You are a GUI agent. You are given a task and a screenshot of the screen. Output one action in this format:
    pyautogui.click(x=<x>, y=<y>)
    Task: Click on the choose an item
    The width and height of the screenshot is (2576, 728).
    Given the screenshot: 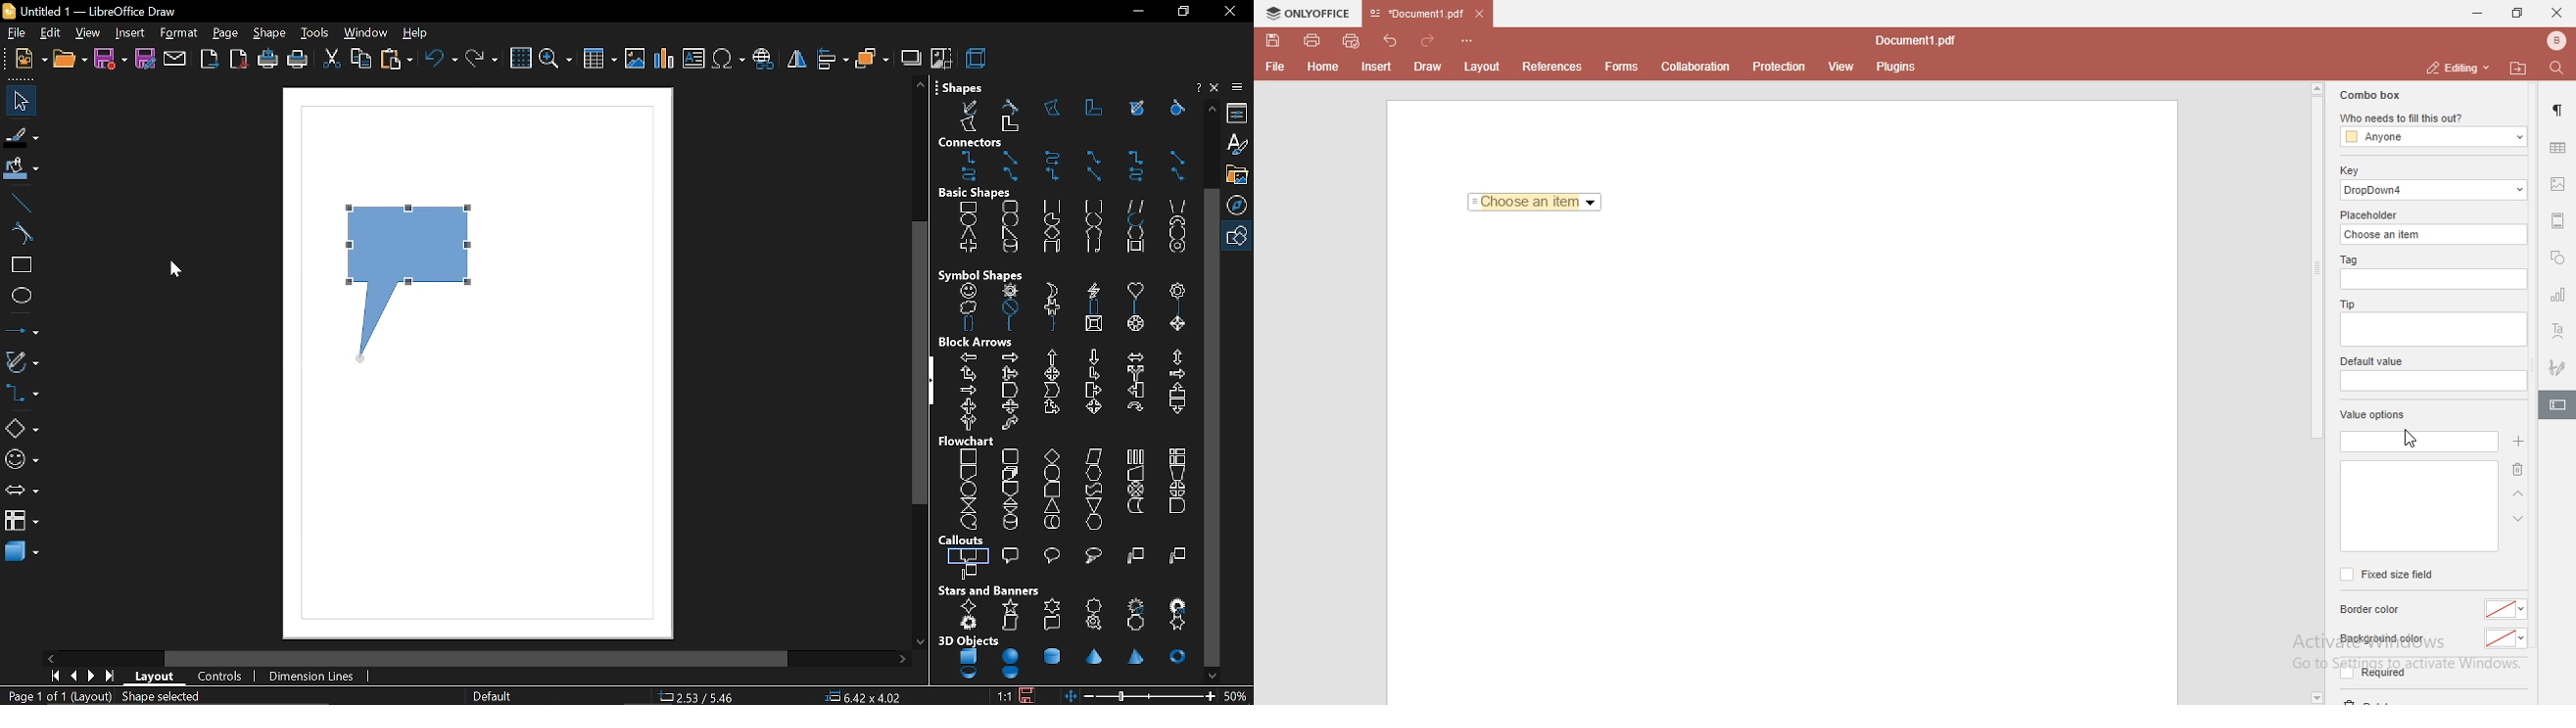 What is the action you would take?
    pyautogui.click(x=2437, y=233)
    